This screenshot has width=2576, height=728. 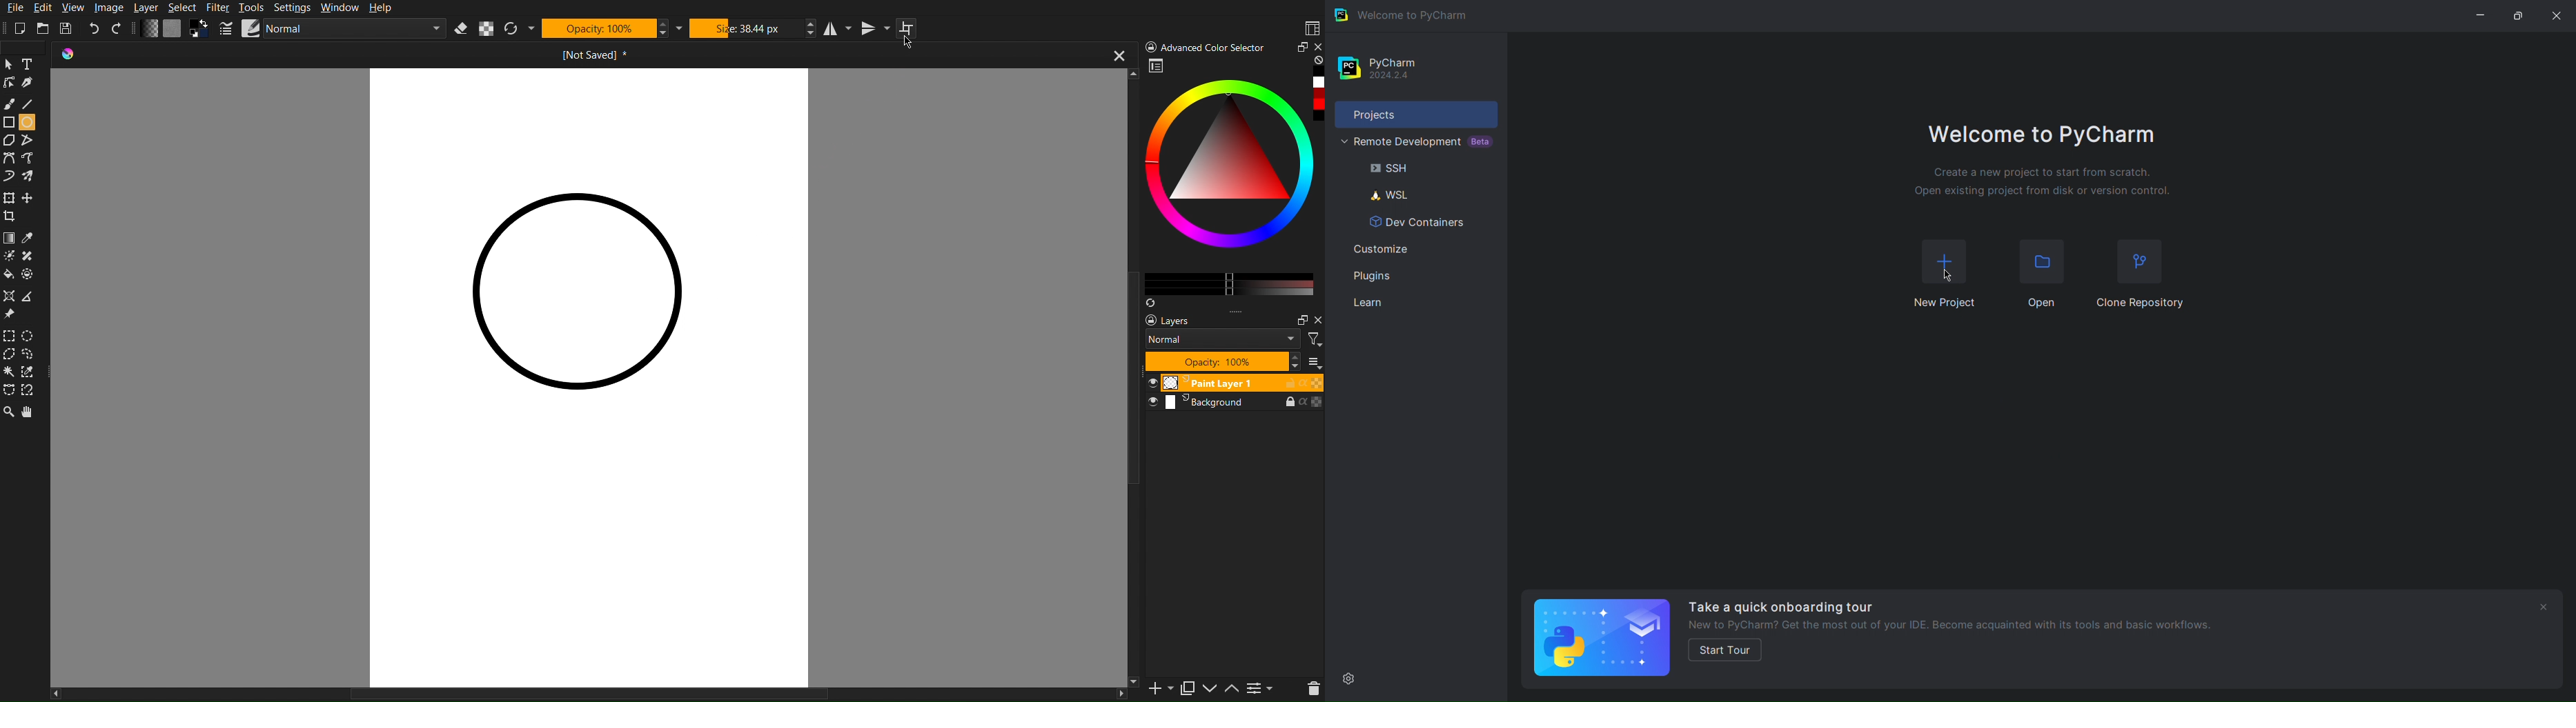 I want to click on horizontal scrollbar, so click(x=590, y=692).